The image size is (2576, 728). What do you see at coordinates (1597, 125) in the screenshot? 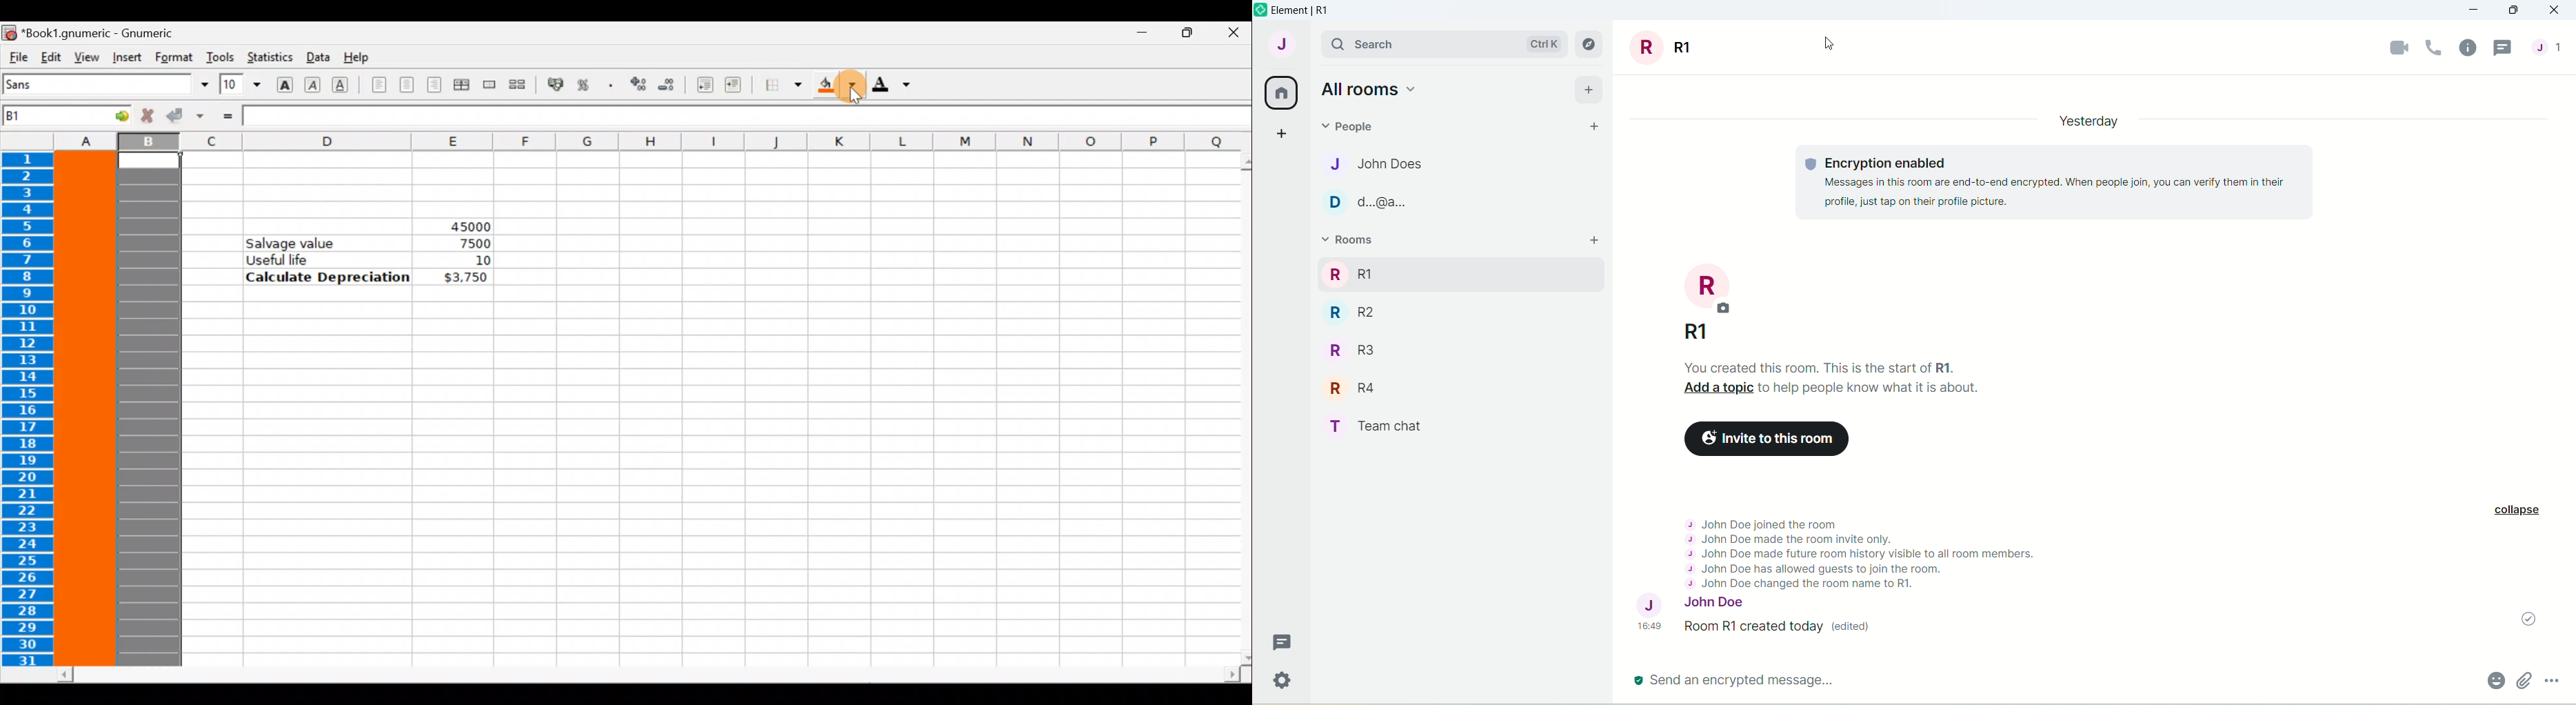
I see `start chat` at bounding box center [1597, 125].